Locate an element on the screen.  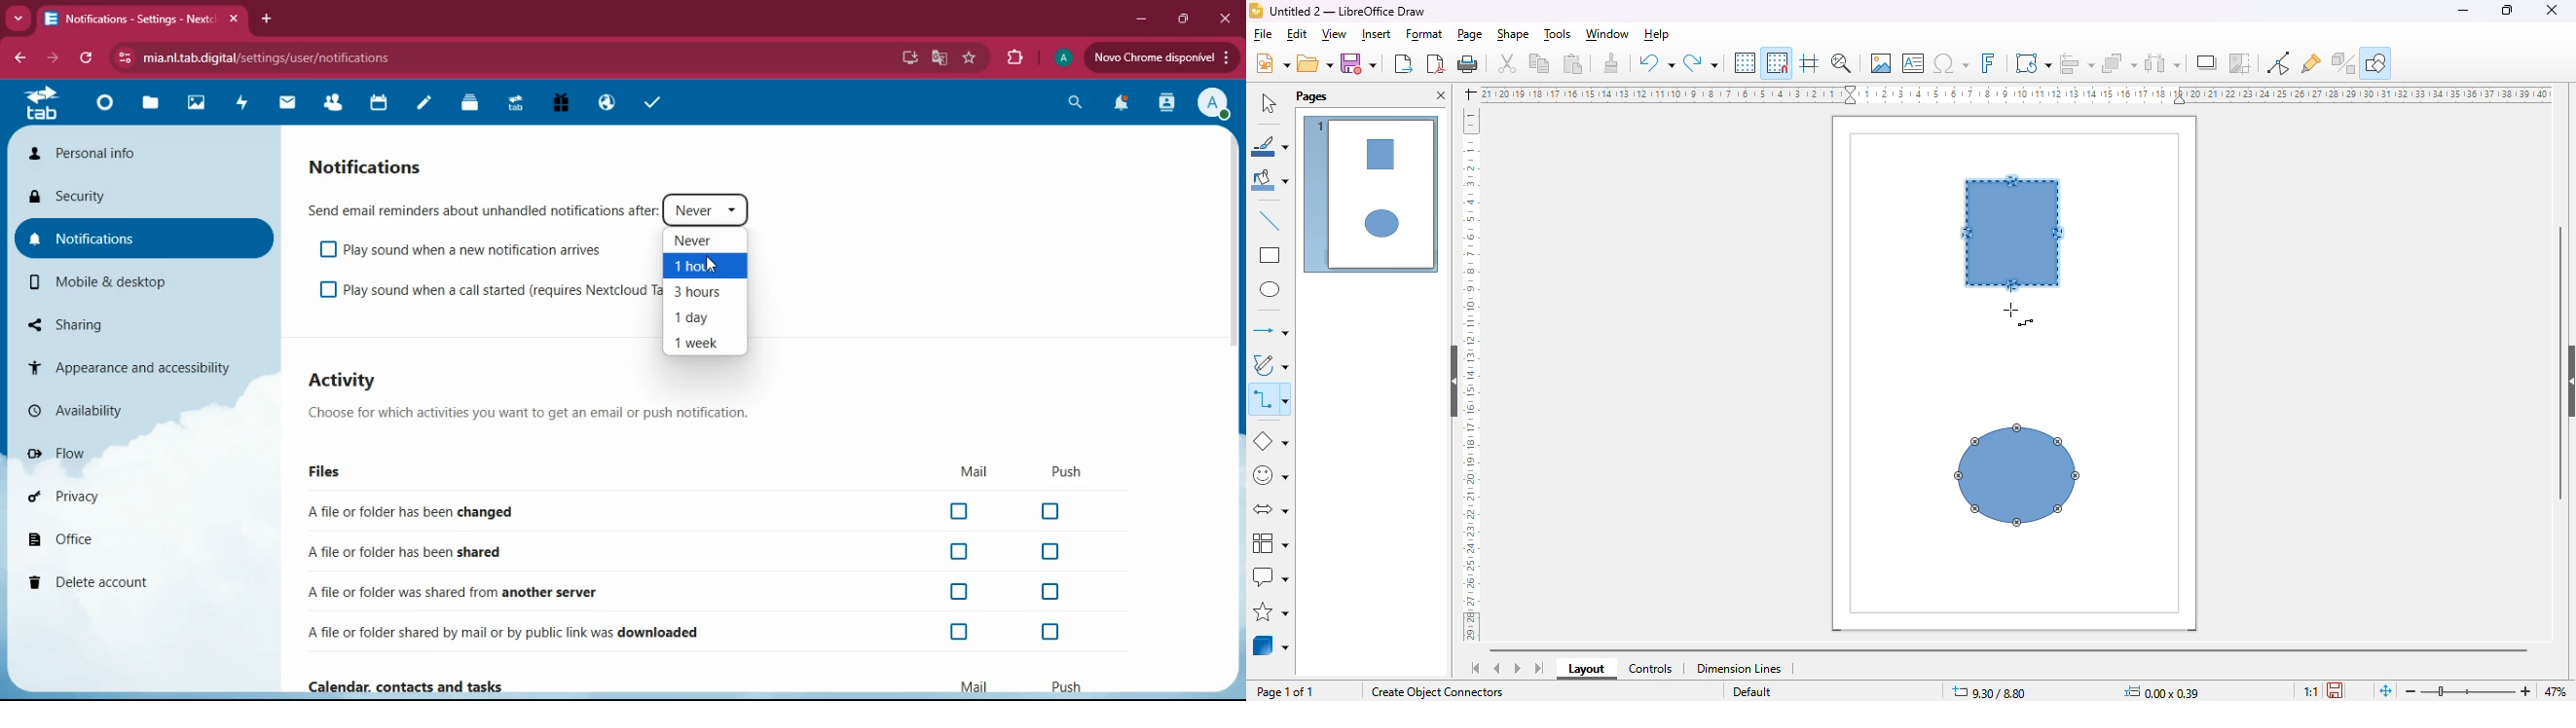
9.30/8.80 is located at coordinates (1990, 691).